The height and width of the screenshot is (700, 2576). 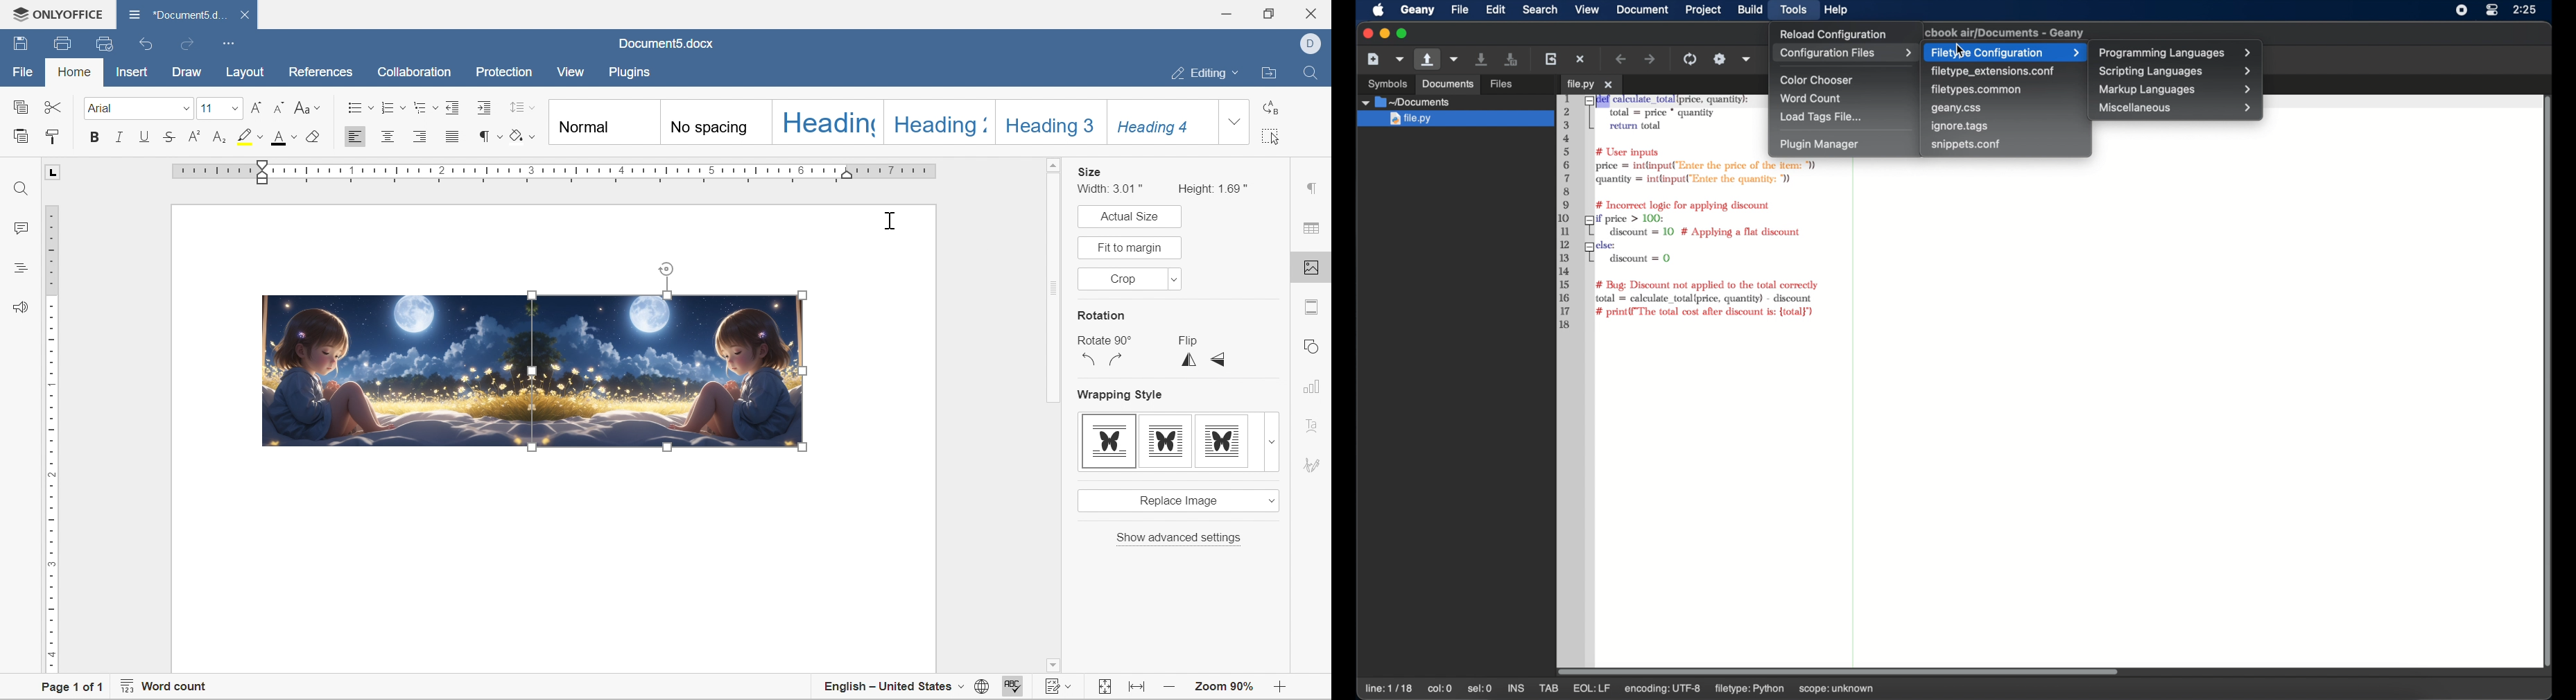 What do you see at coordinates (1130, 247) in the screenshot?
I see `fit to margin` at bounding box center [1130, 247].